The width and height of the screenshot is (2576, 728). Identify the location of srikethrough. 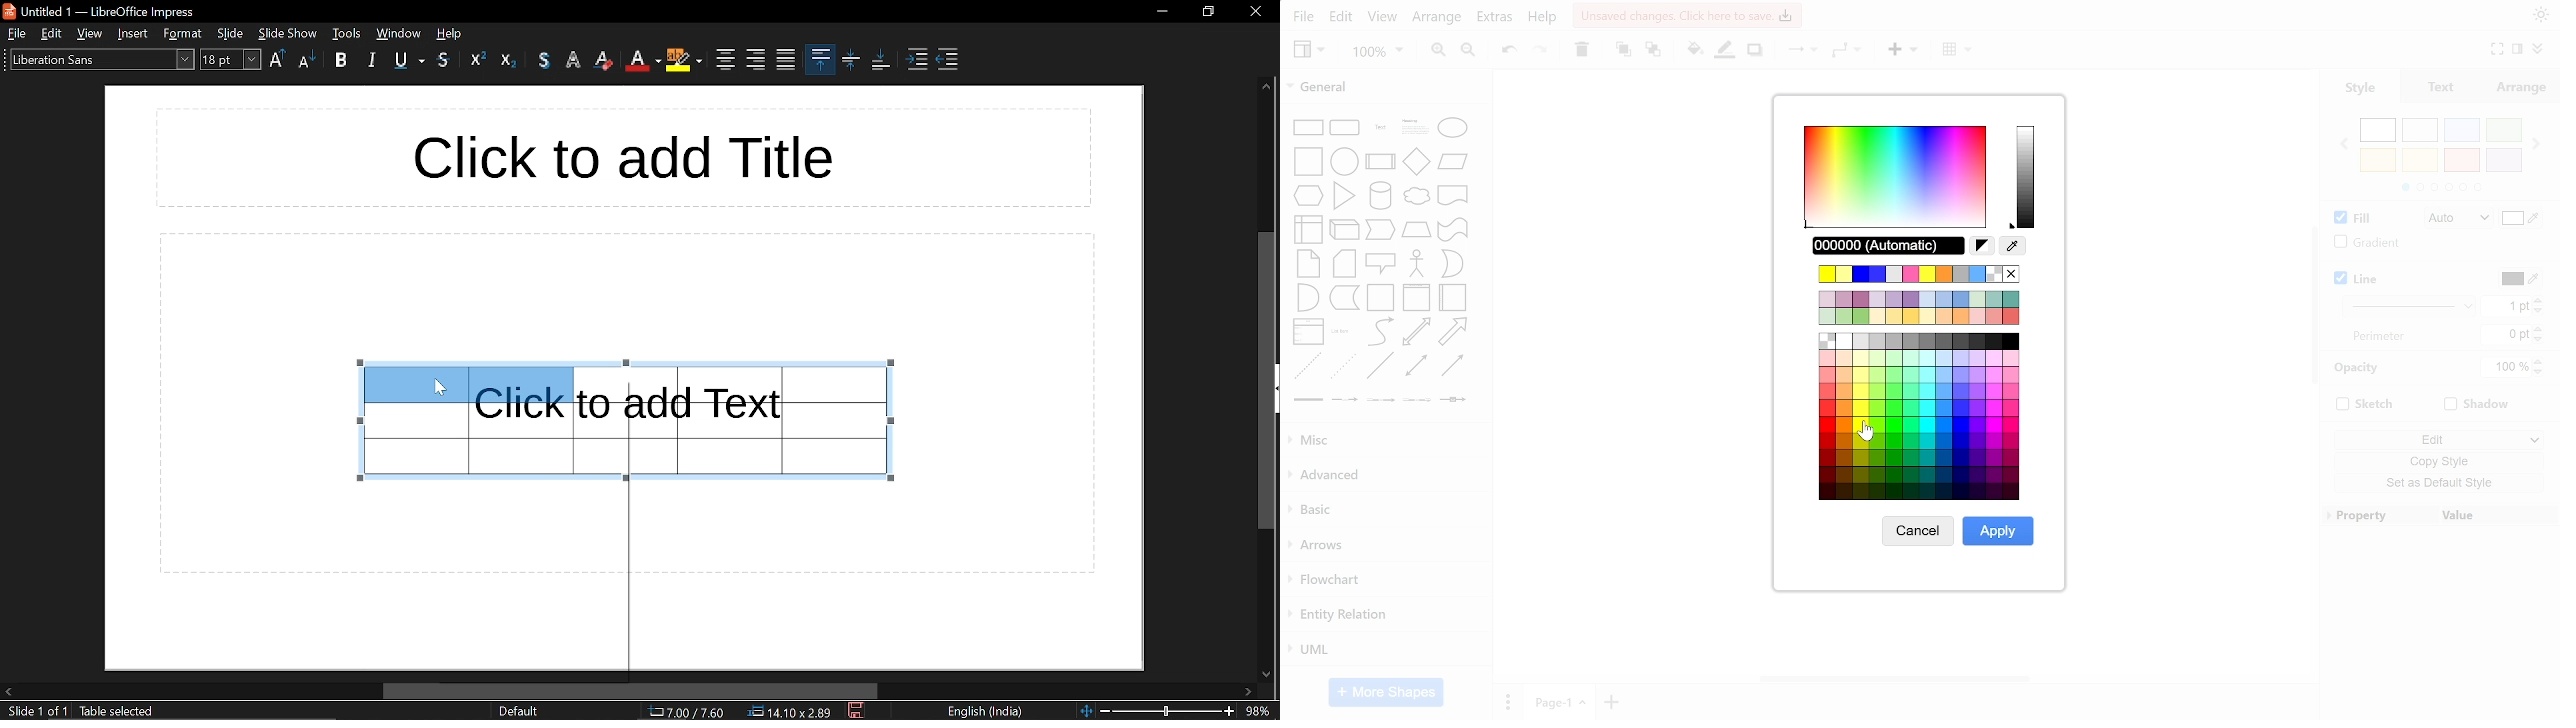
(444, 60).